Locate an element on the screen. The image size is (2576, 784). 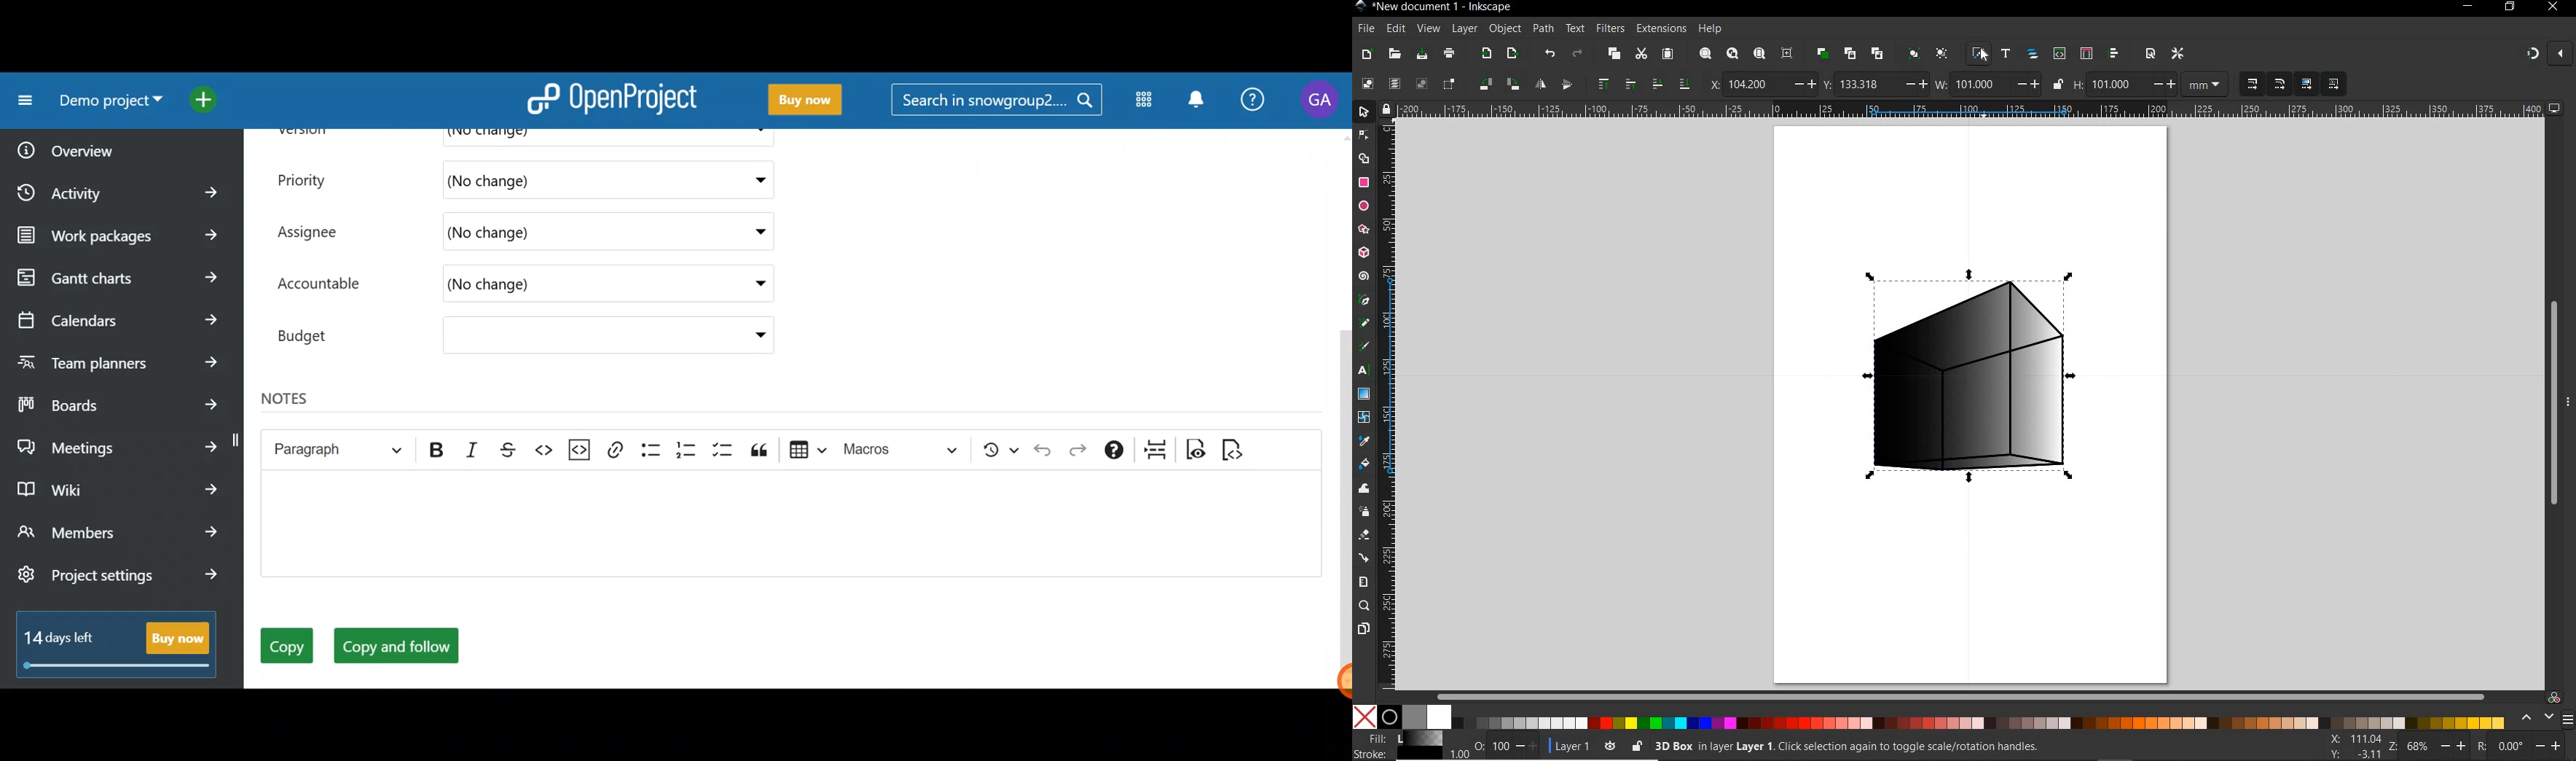
Heading is located at coordinates (332, 454).